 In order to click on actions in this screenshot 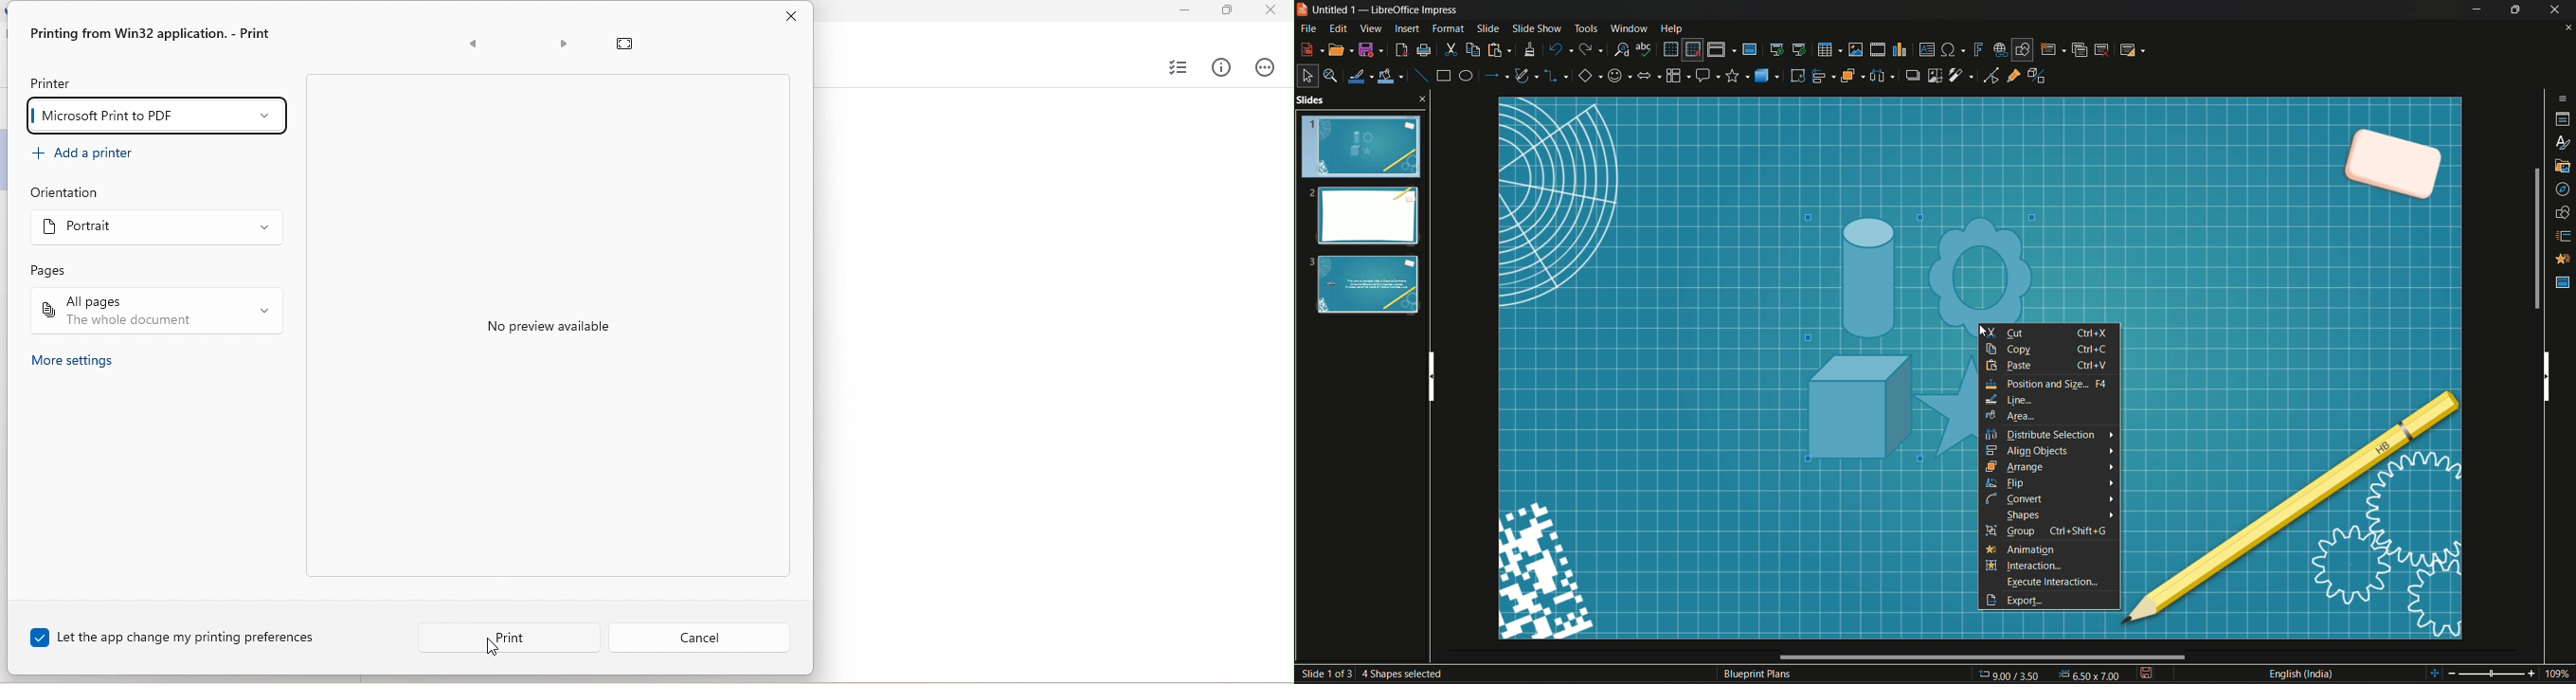, I will do `click(1264, 66)`.